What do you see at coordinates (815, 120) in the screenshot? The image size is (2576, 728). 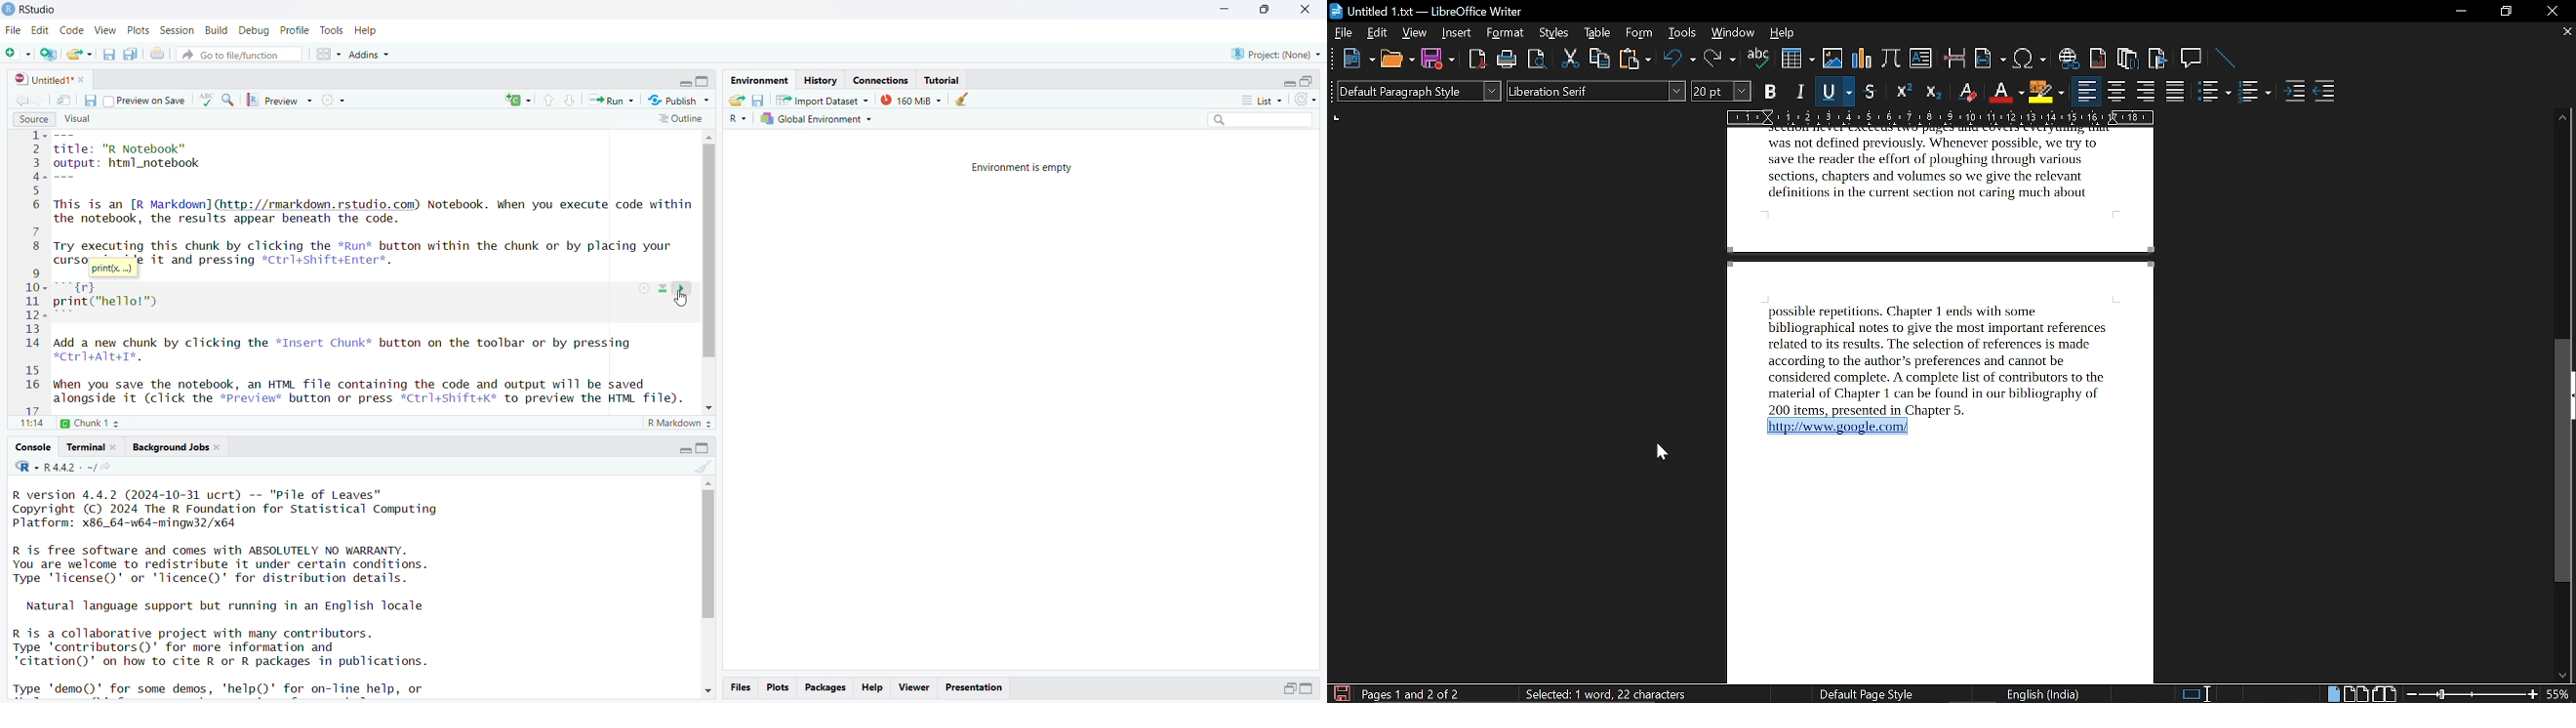 I see `global environment` at bounding box center [815, 120].